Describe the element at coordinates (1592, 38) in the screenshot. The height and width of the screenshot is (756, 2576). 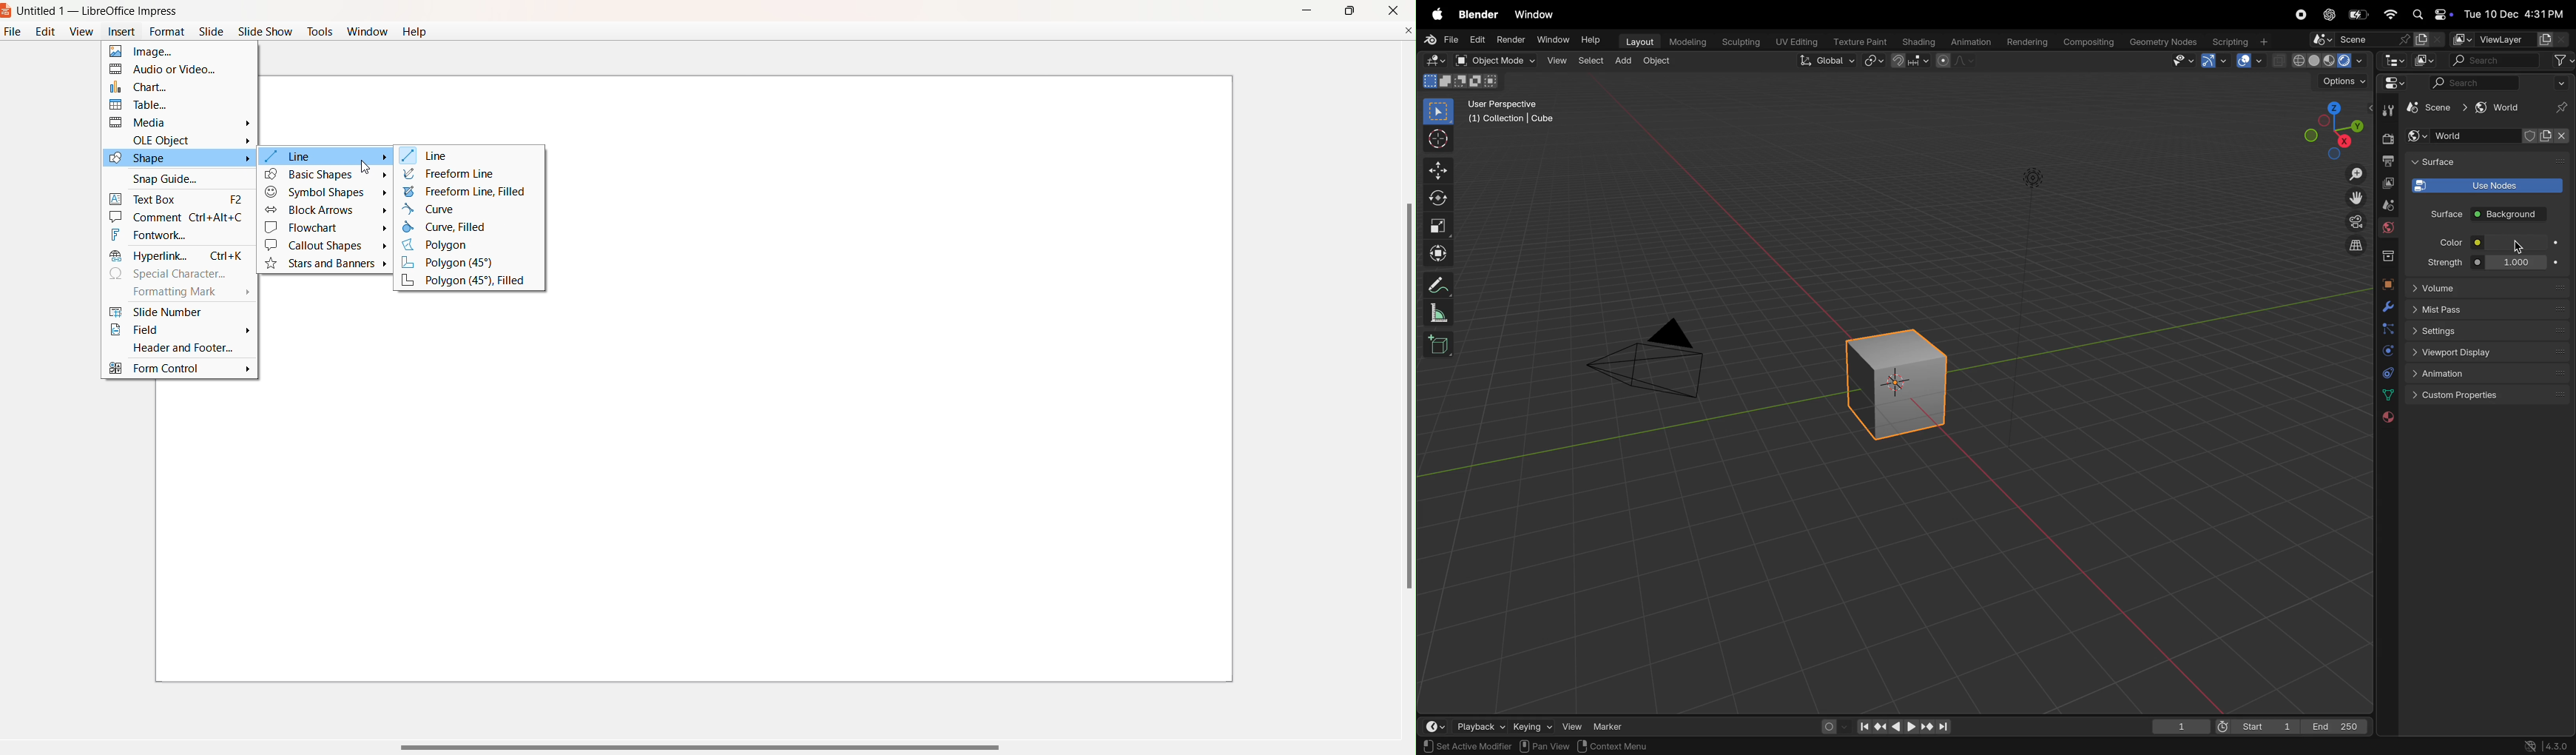
I see `Help` at that location.